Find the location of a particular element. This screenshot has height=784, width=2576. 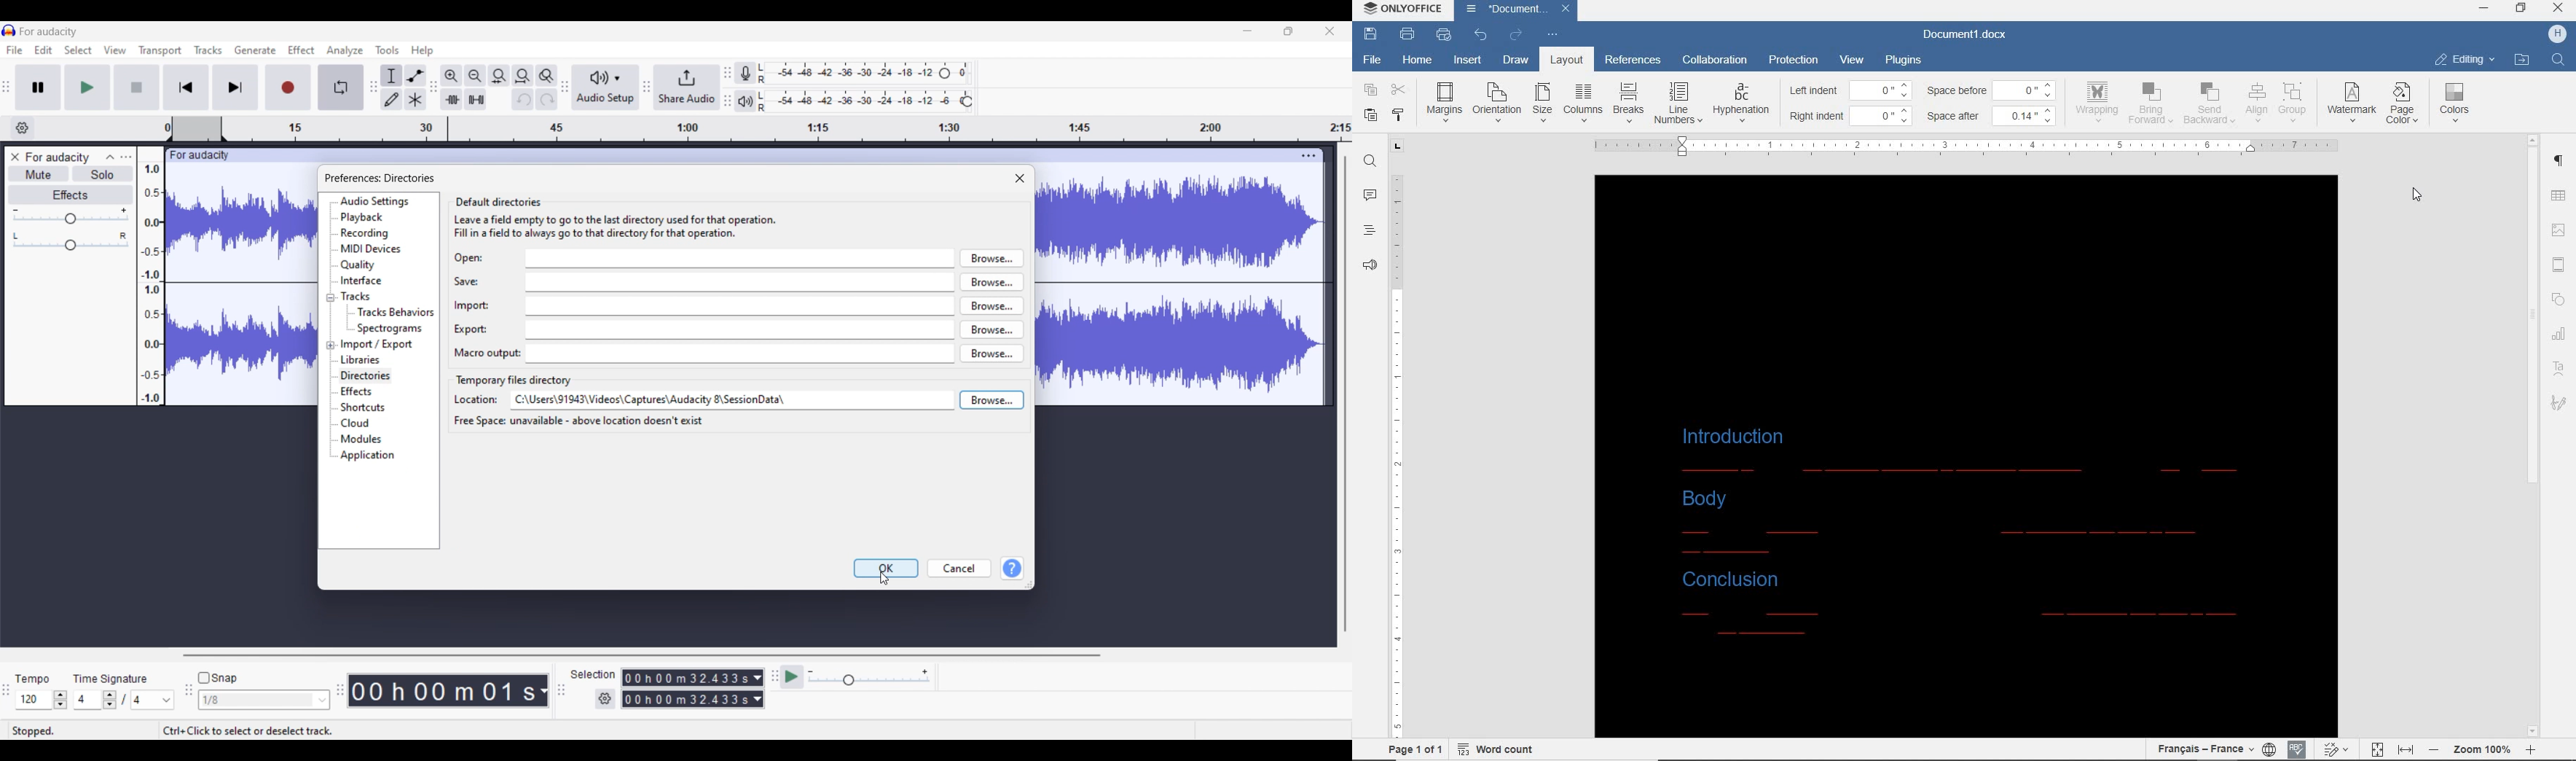

find is located at coordinates (2556, 58).